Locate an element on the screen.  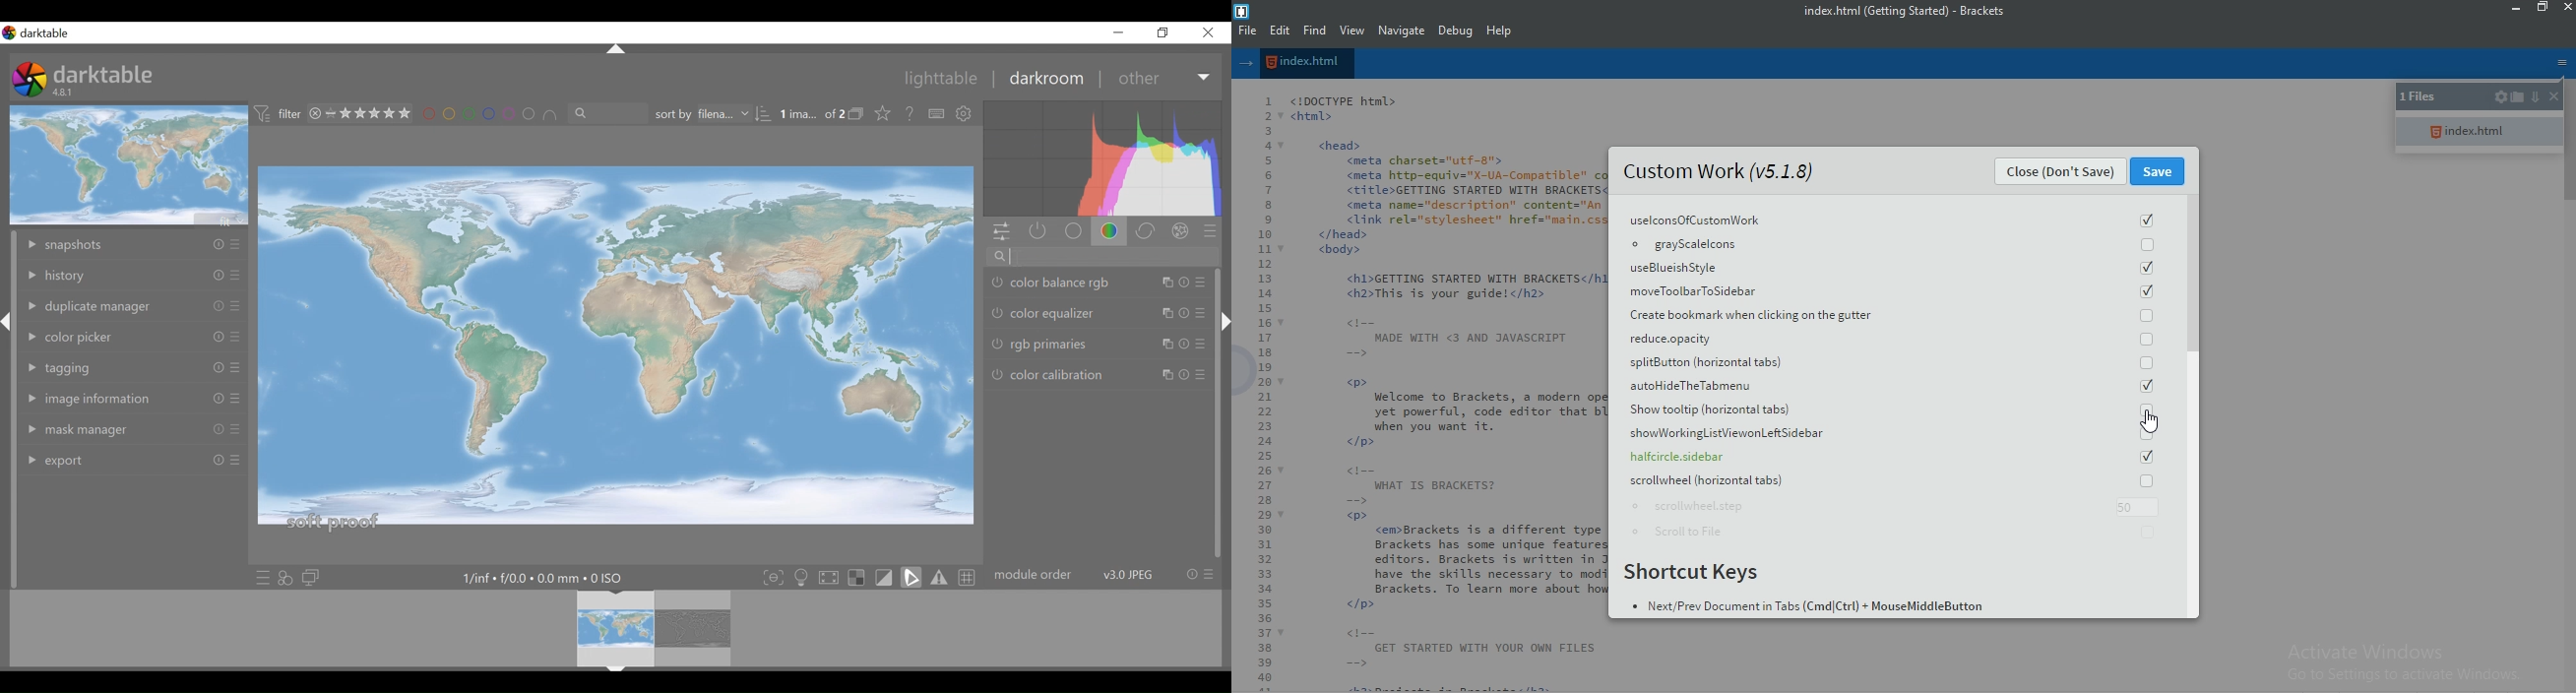
scroll bar is located at coordinates (2193, 274).